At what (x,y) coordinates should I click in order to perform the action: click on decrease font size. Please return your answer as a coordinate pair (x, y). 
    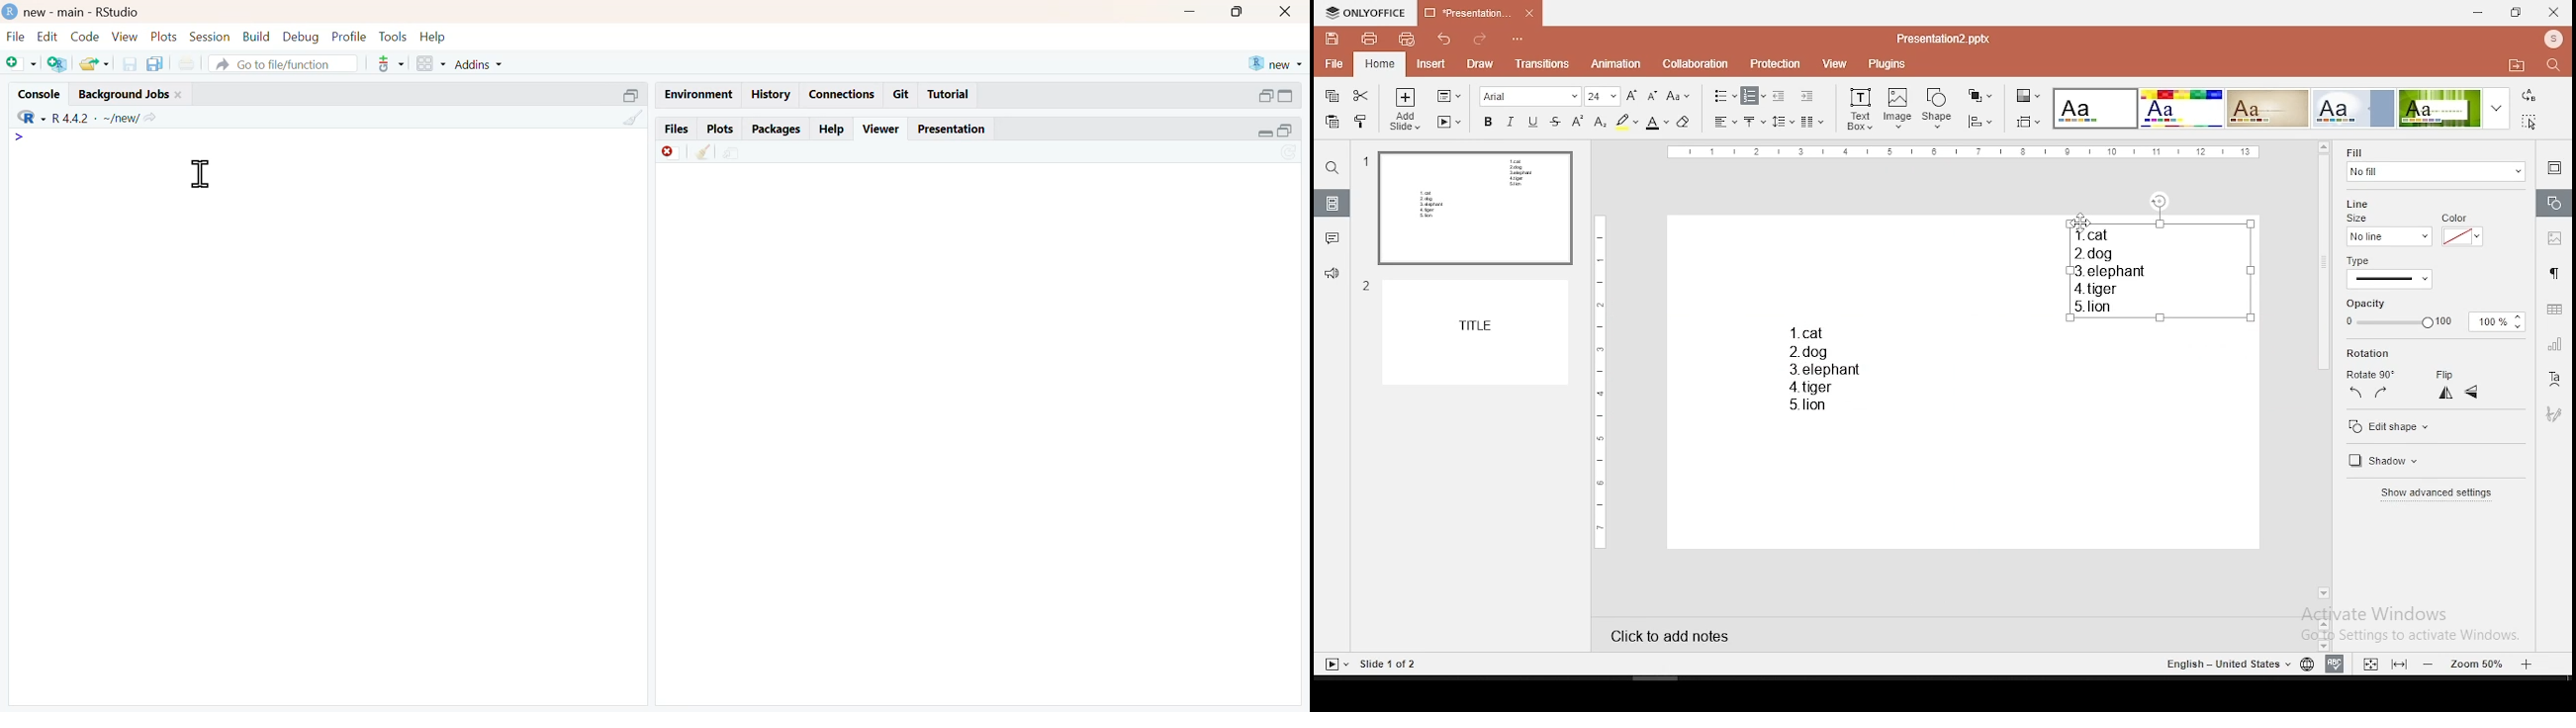
    Looking at the image, I should click on (1650, 94).